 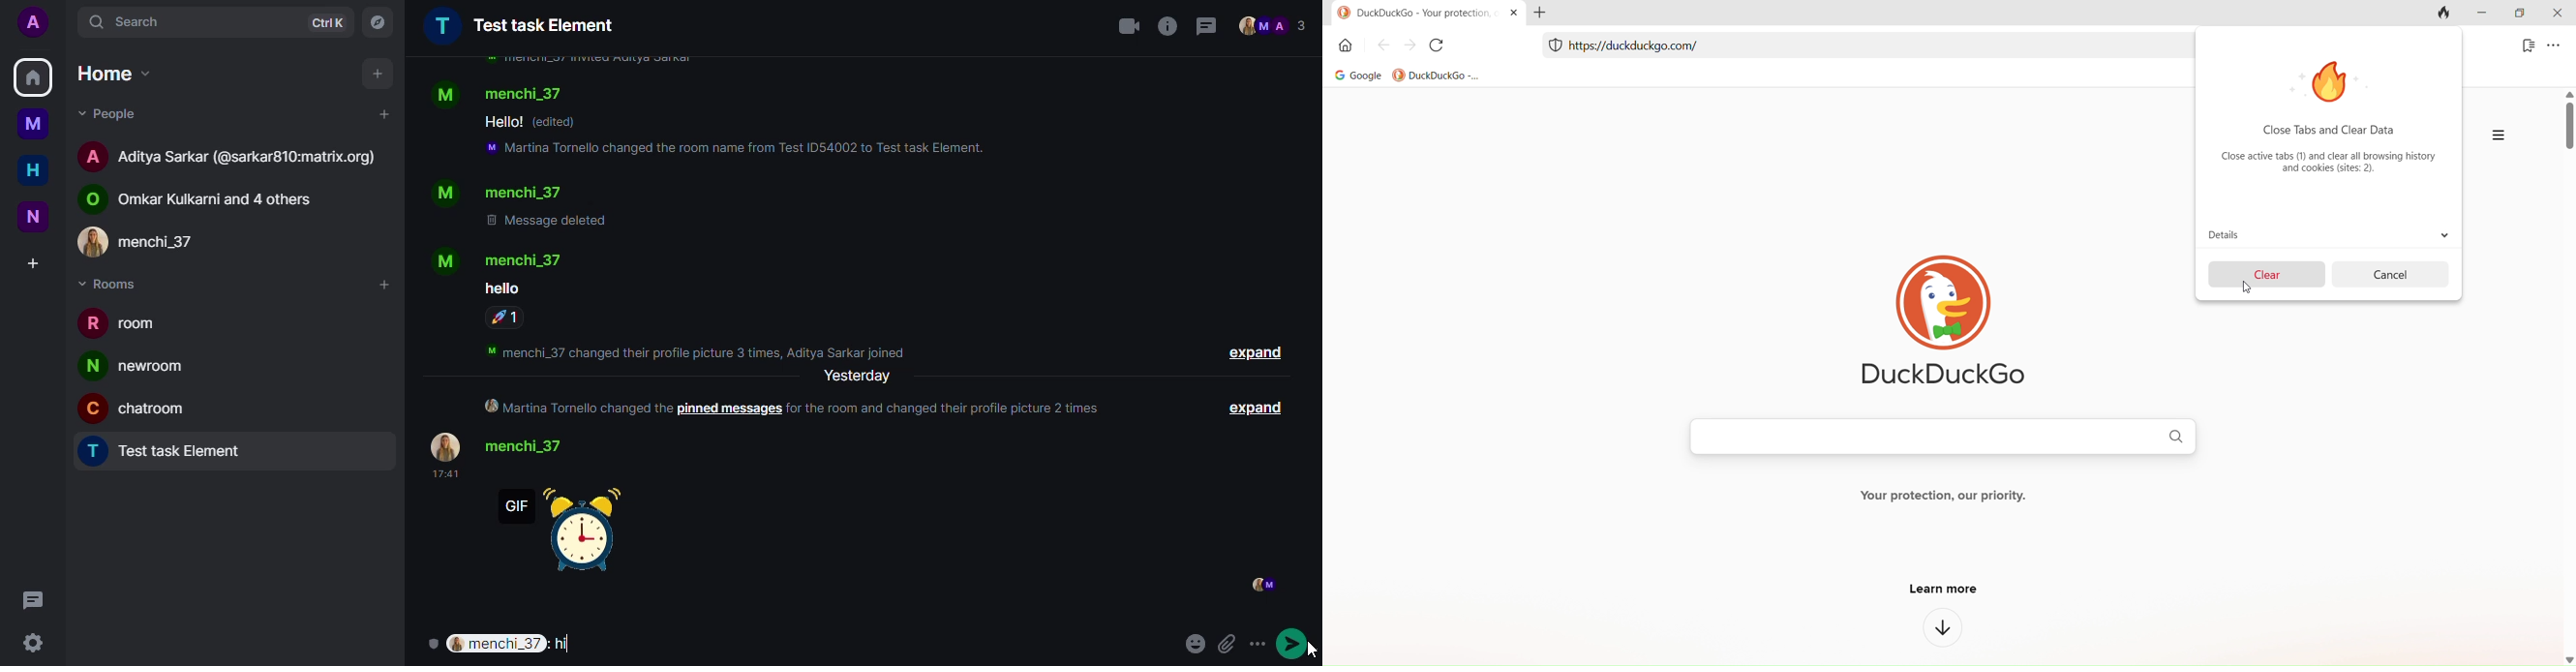 What do you see at coordinates (501, 93) in the screenshot?
I see `contact` at bounding box center [501, 93].